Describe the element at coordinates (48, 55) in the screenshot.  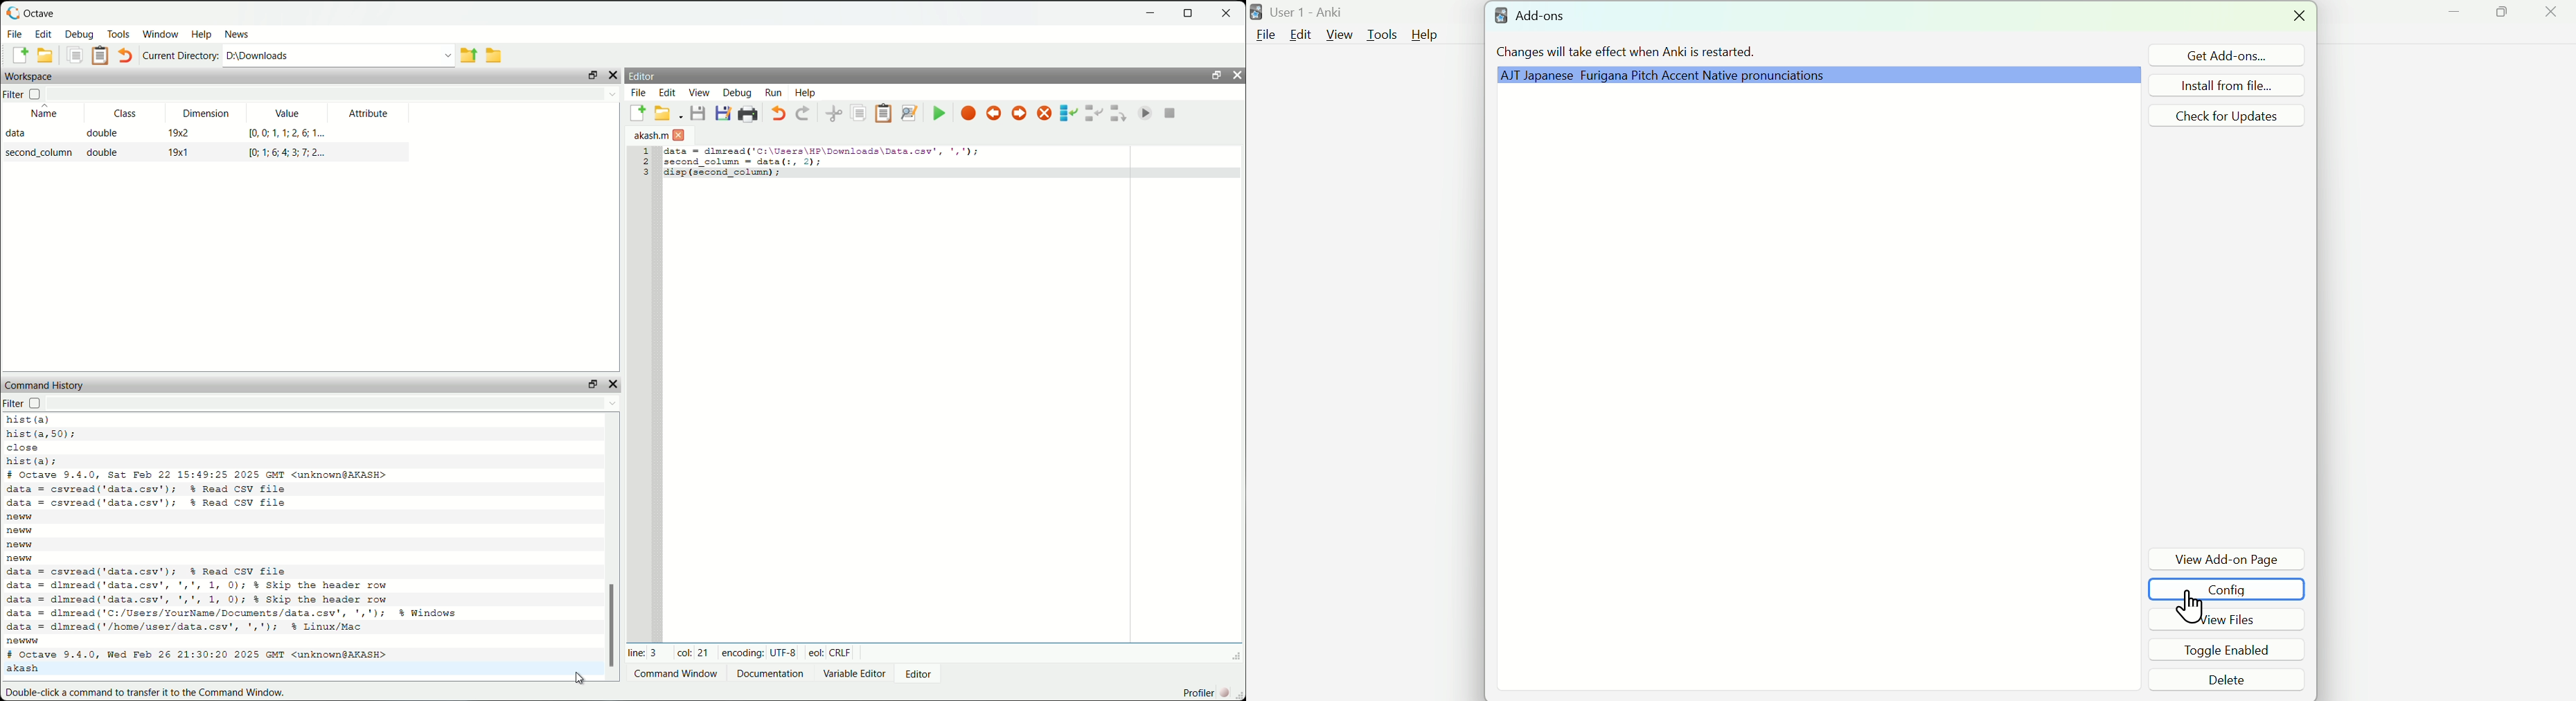
I see `open an existing file in editor` at that location.